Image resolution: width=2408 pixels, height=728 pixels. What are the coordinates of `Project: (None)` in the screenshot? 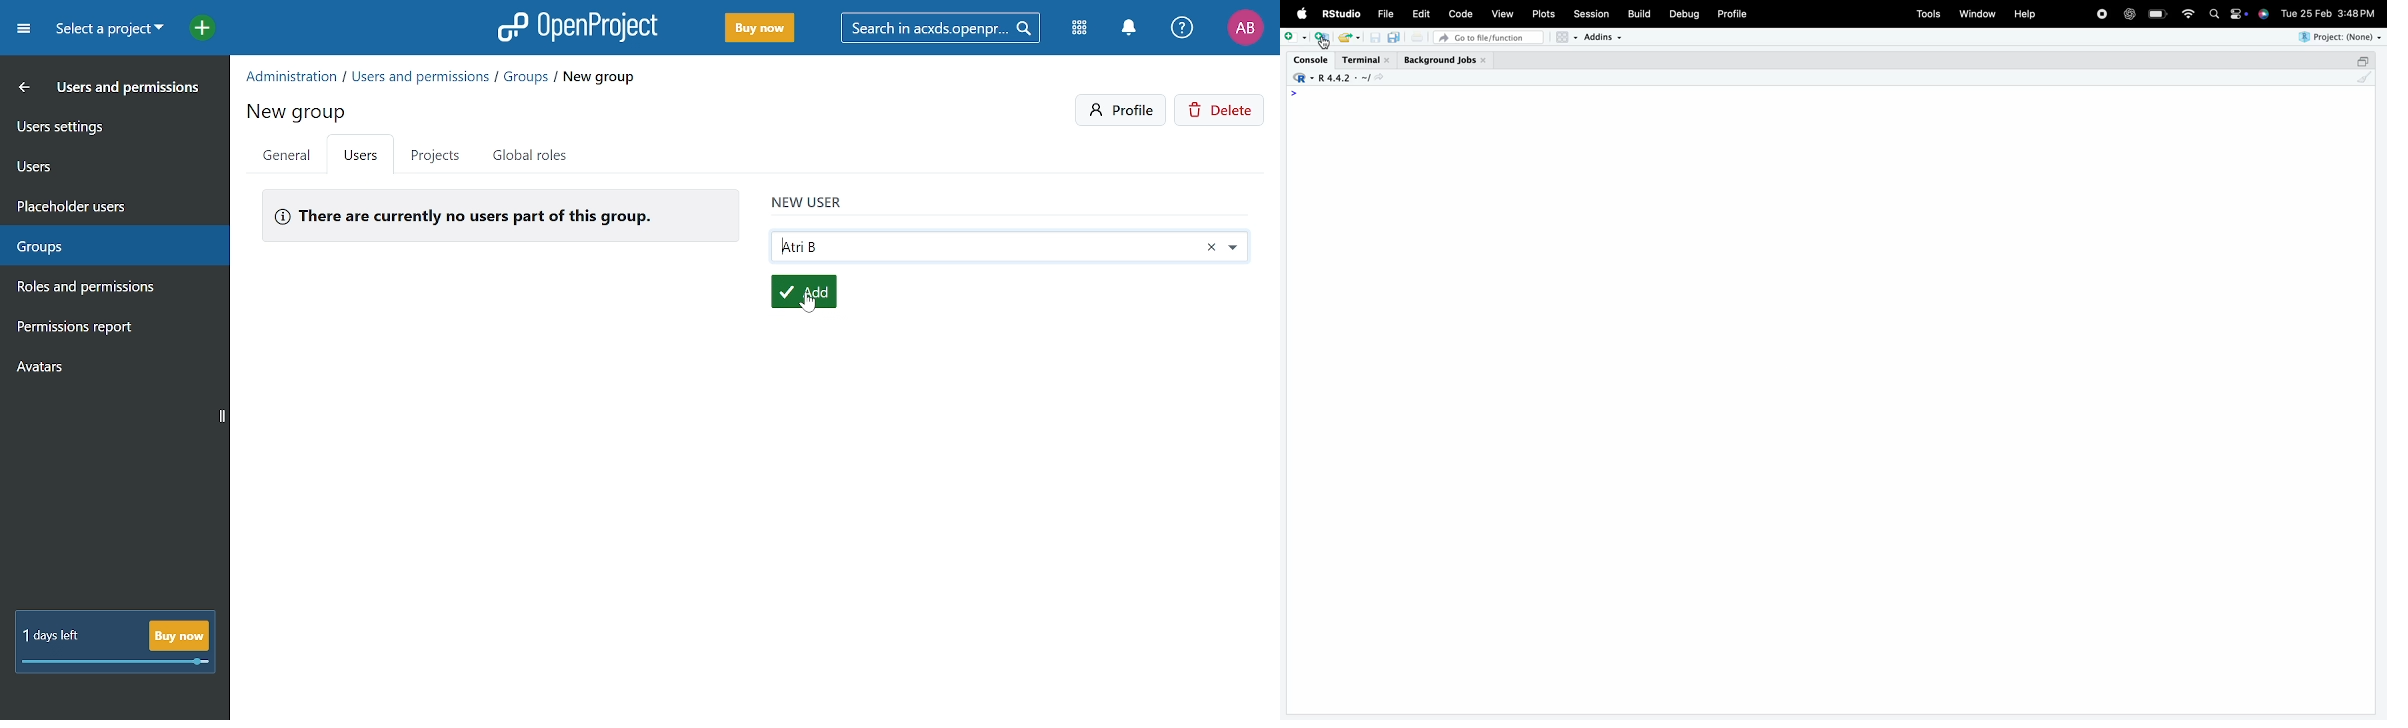 It's located at (2338, 37).